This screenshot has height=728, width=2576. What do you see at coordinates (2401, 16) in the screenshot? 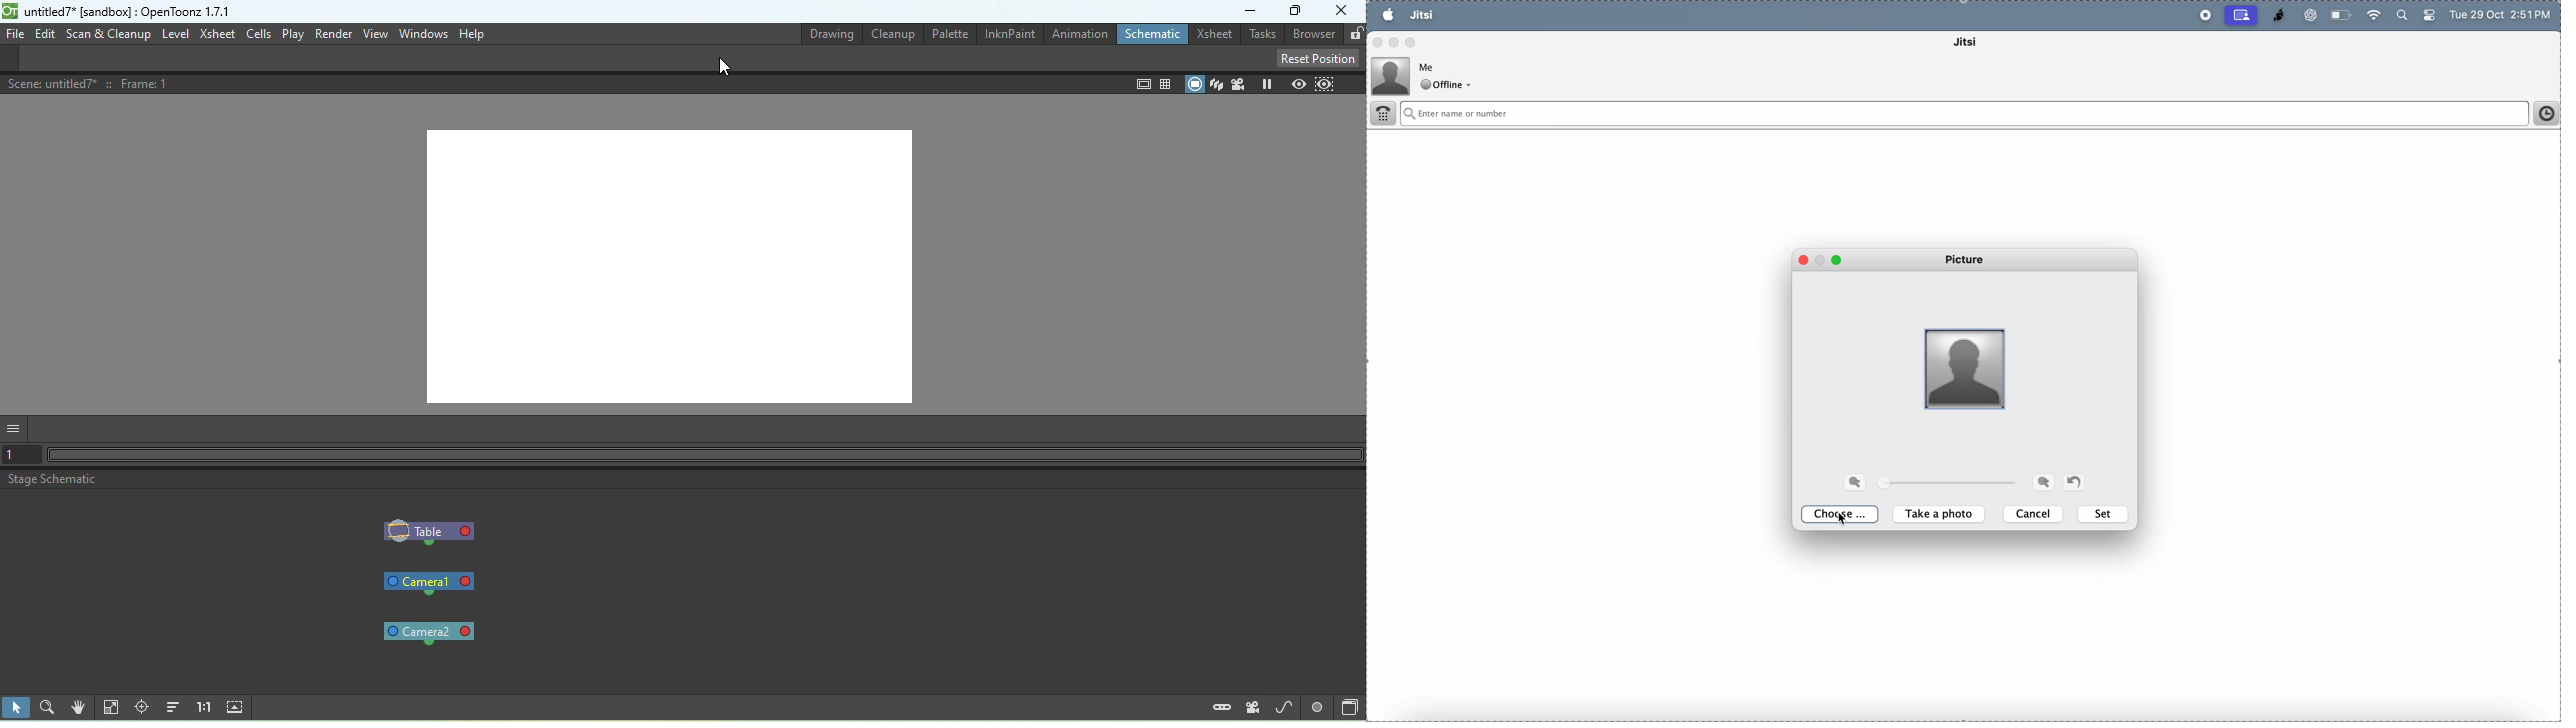
I see `search` at bounding box center [2401, 16].